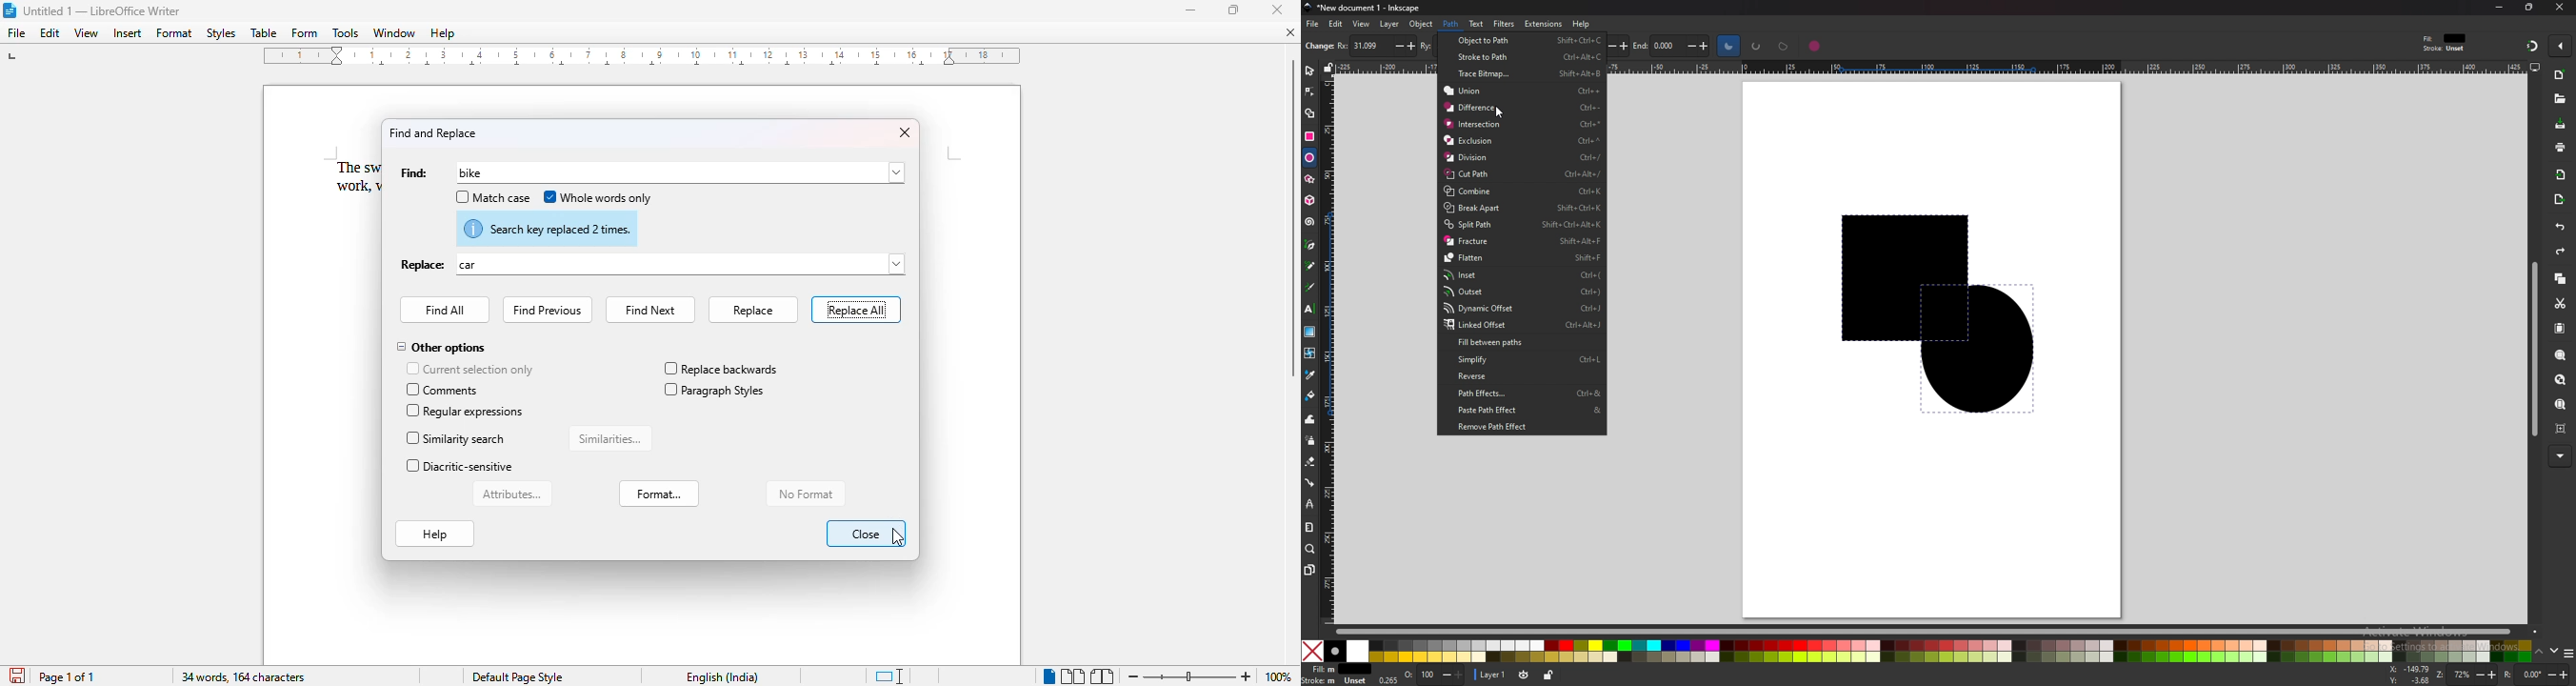 This screenshot has width=2576, height=700. Describe the element at coordinates (393, 33) in the screenshot. I see `window` at that location.